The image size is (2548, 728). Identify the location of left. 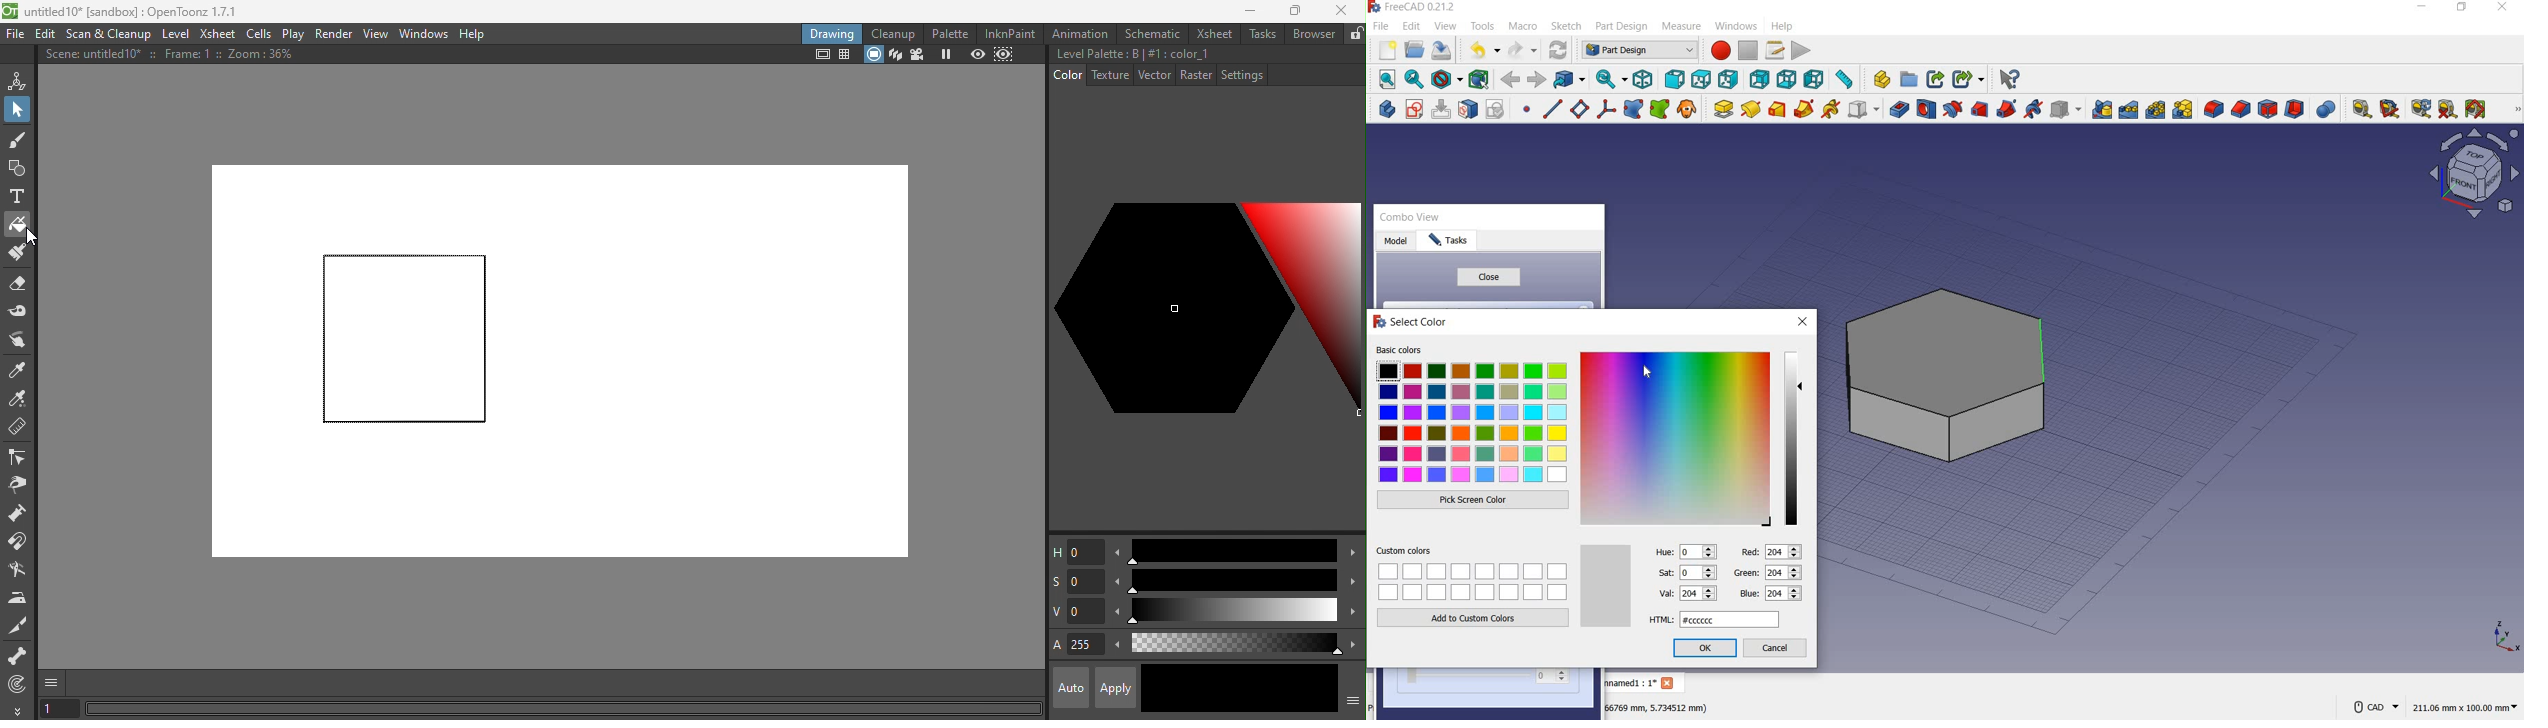
(1816, 79).